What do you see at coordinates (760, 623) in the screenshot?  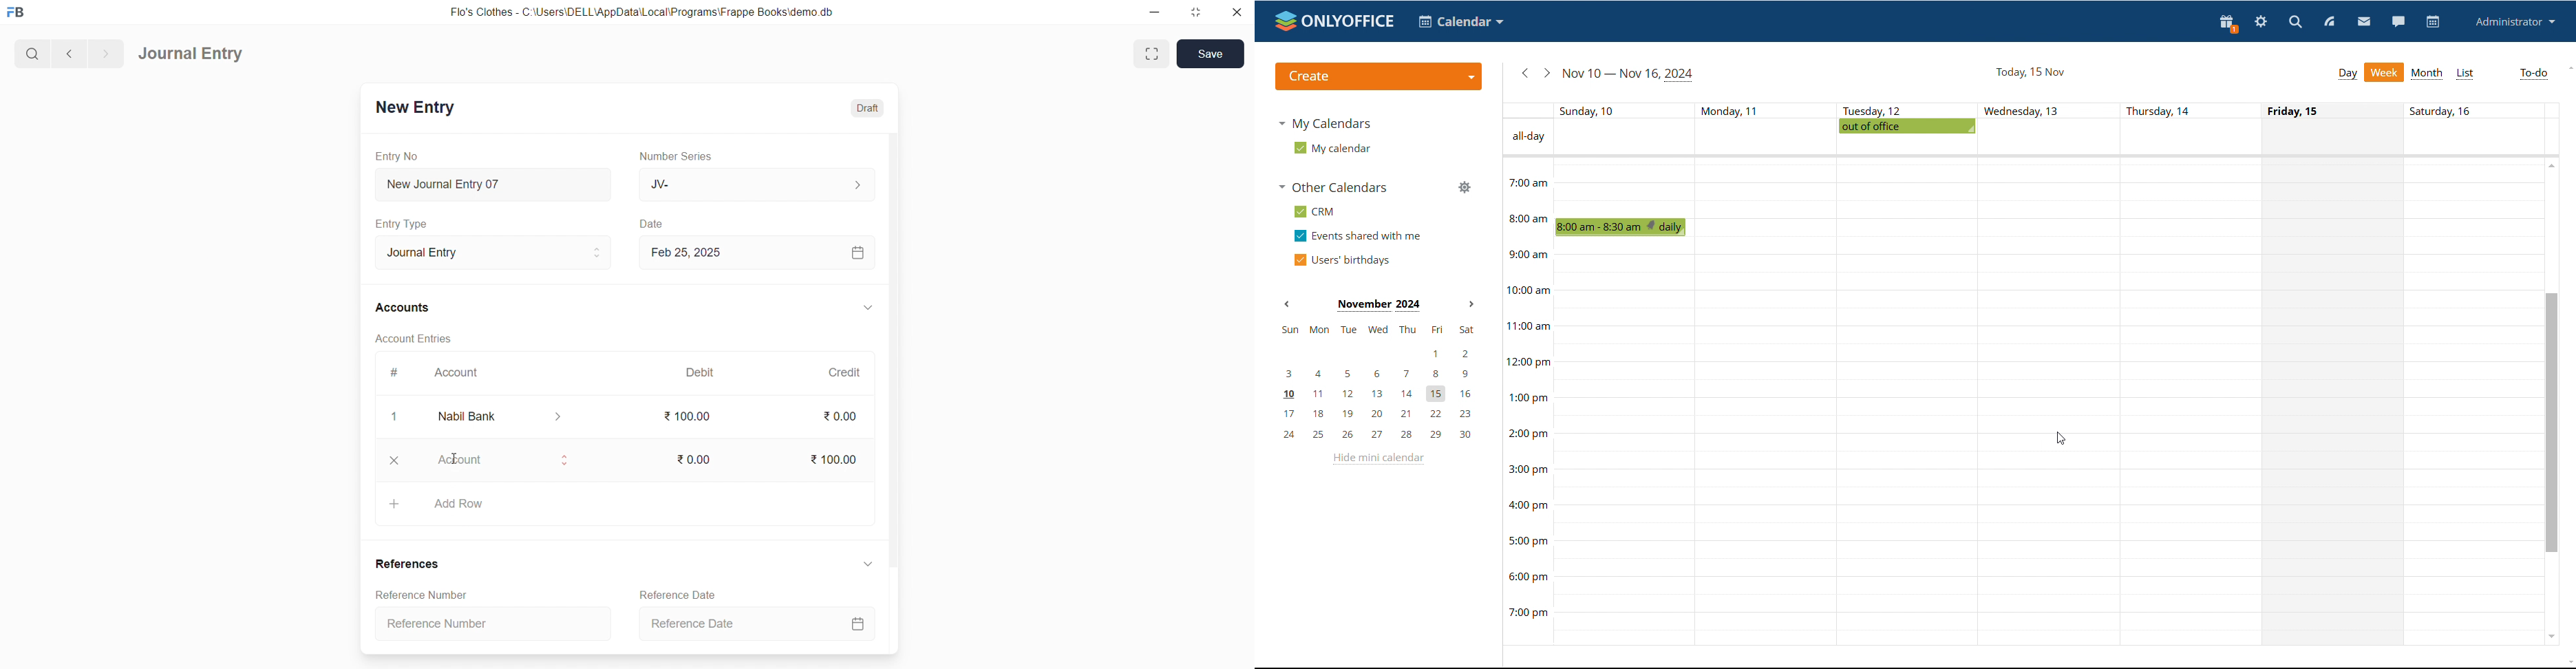 I see `Reference Date` at bounding box center [760, 623].